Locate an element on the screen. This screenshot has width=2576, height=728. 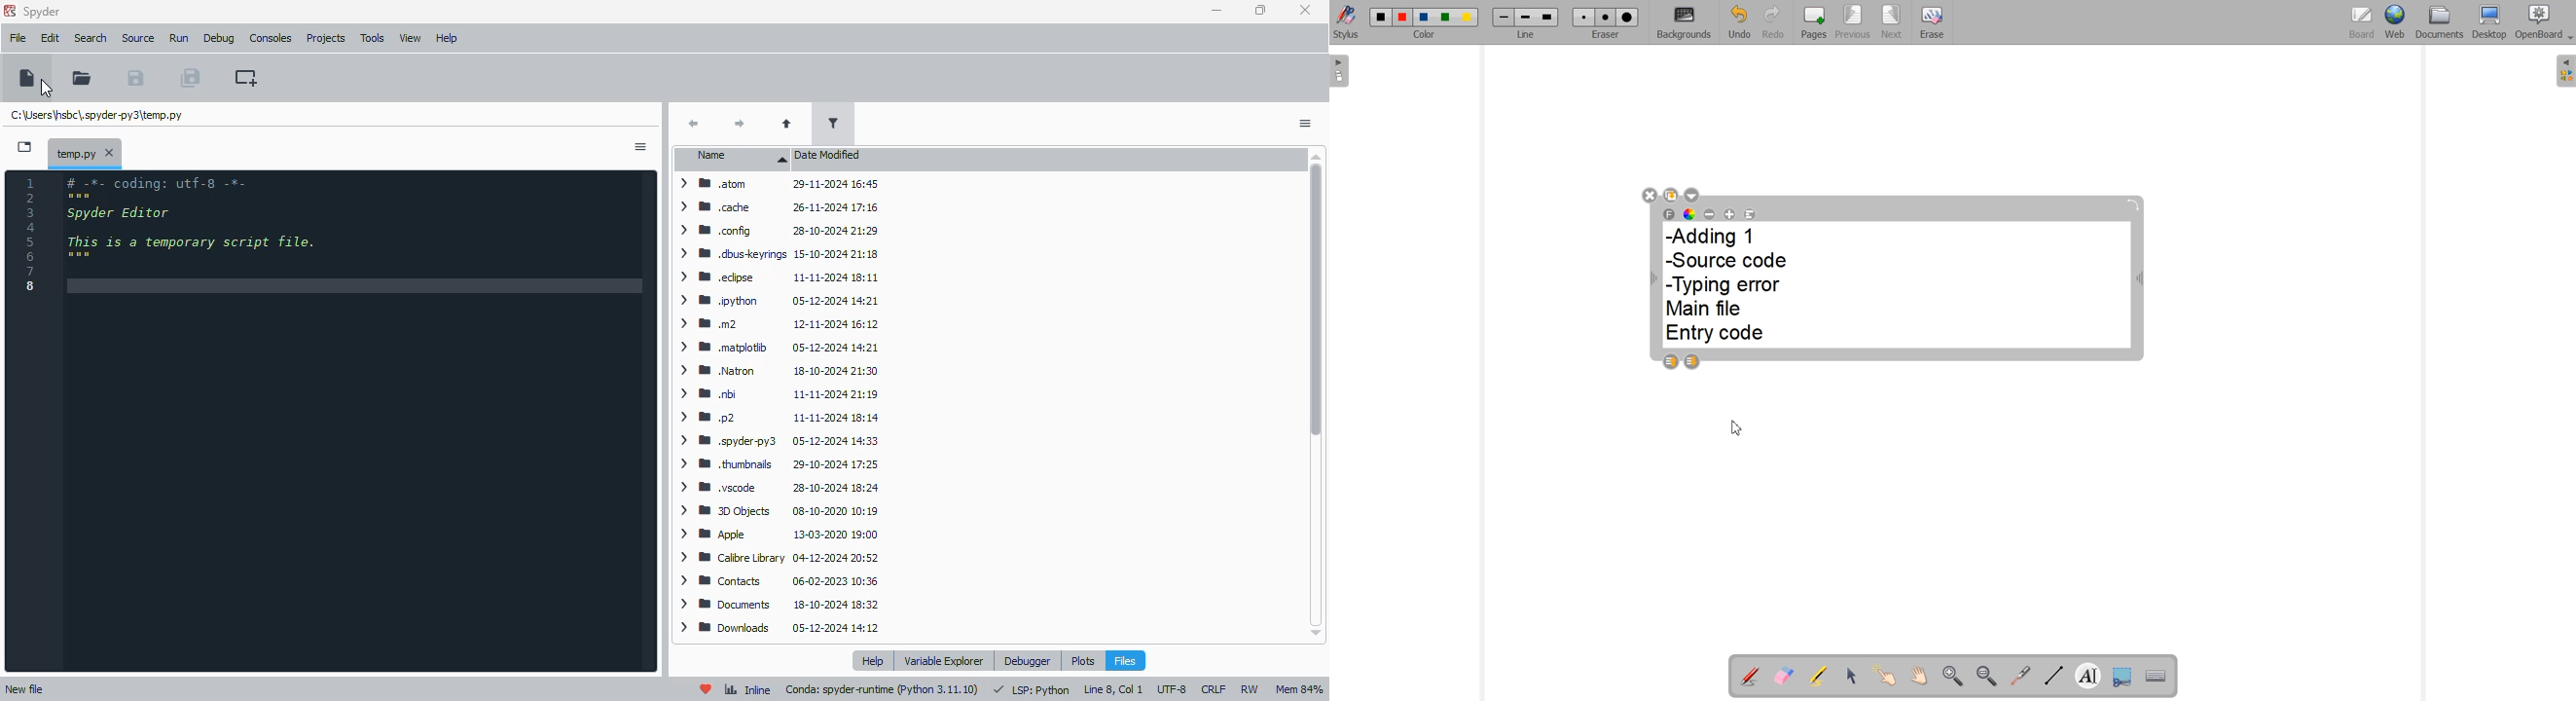
projects is located at coordinates (327, 38).